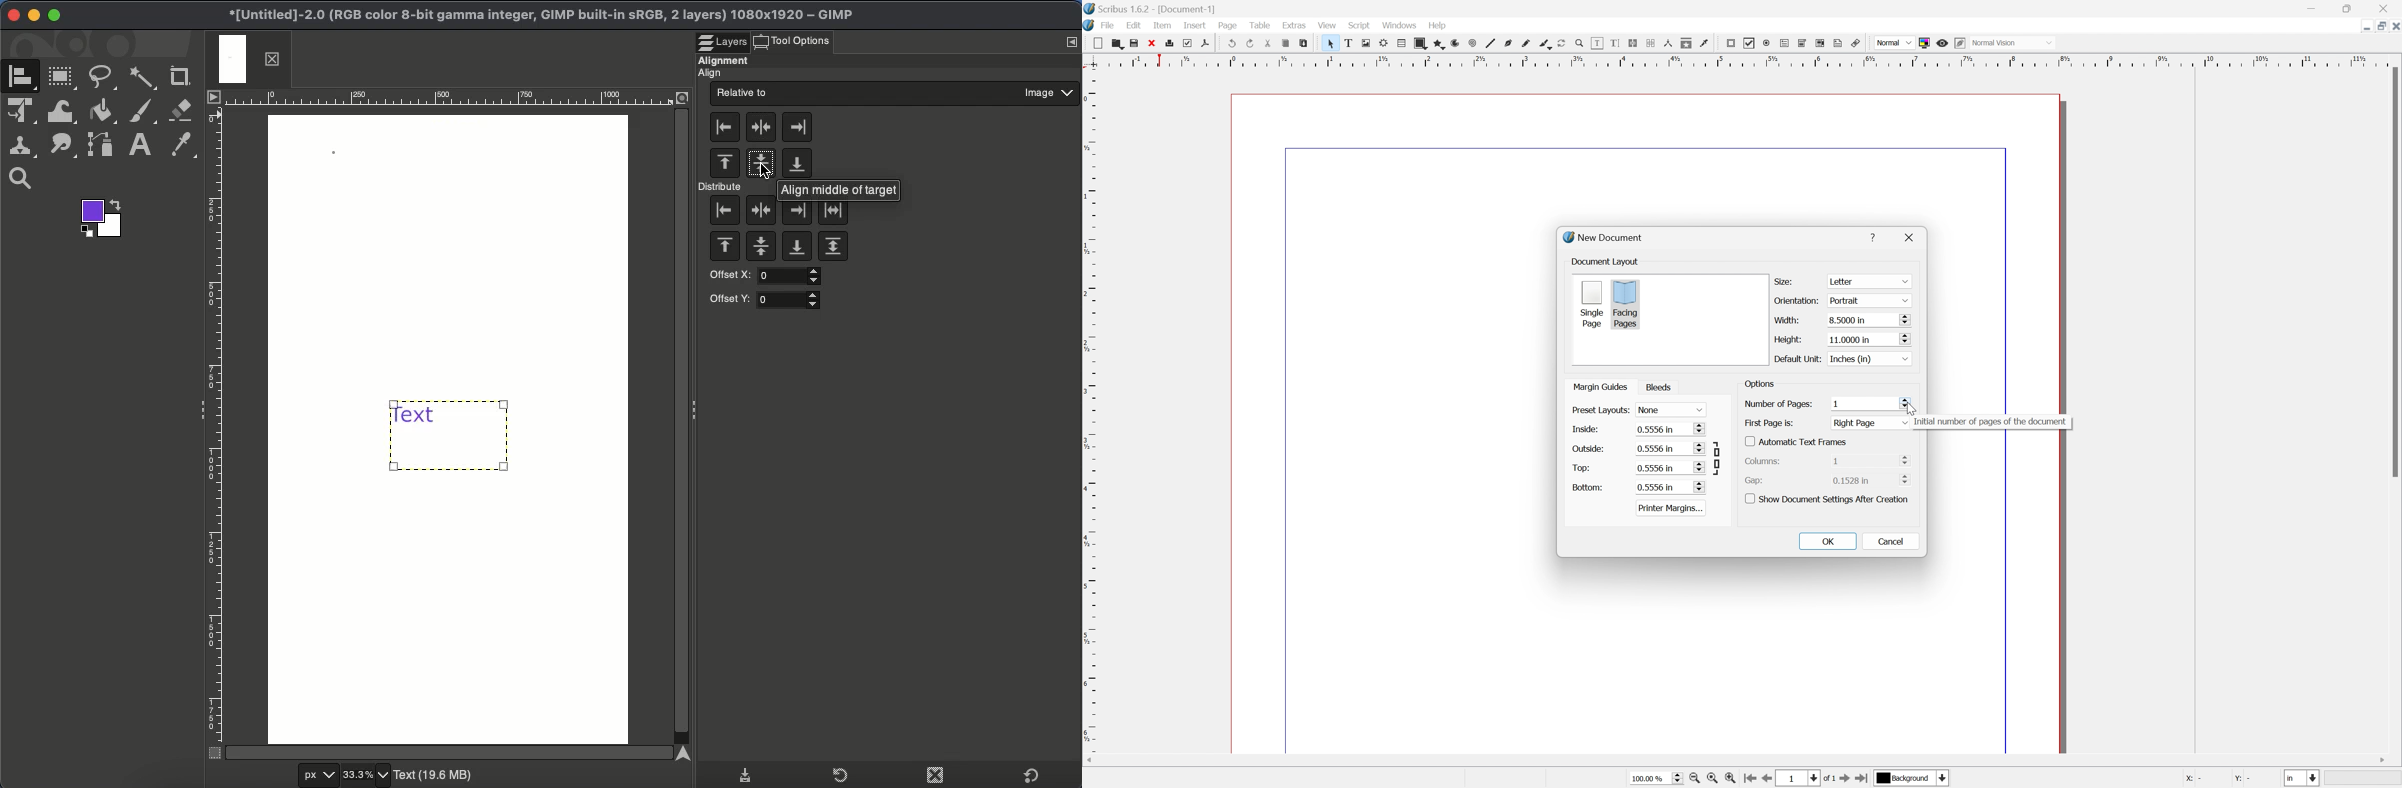 The image size is (2408, 812). What do you see at coordinates (1868, 321) in the screenshot?
I see `8.500 in` at bounding box center [1868, 321].